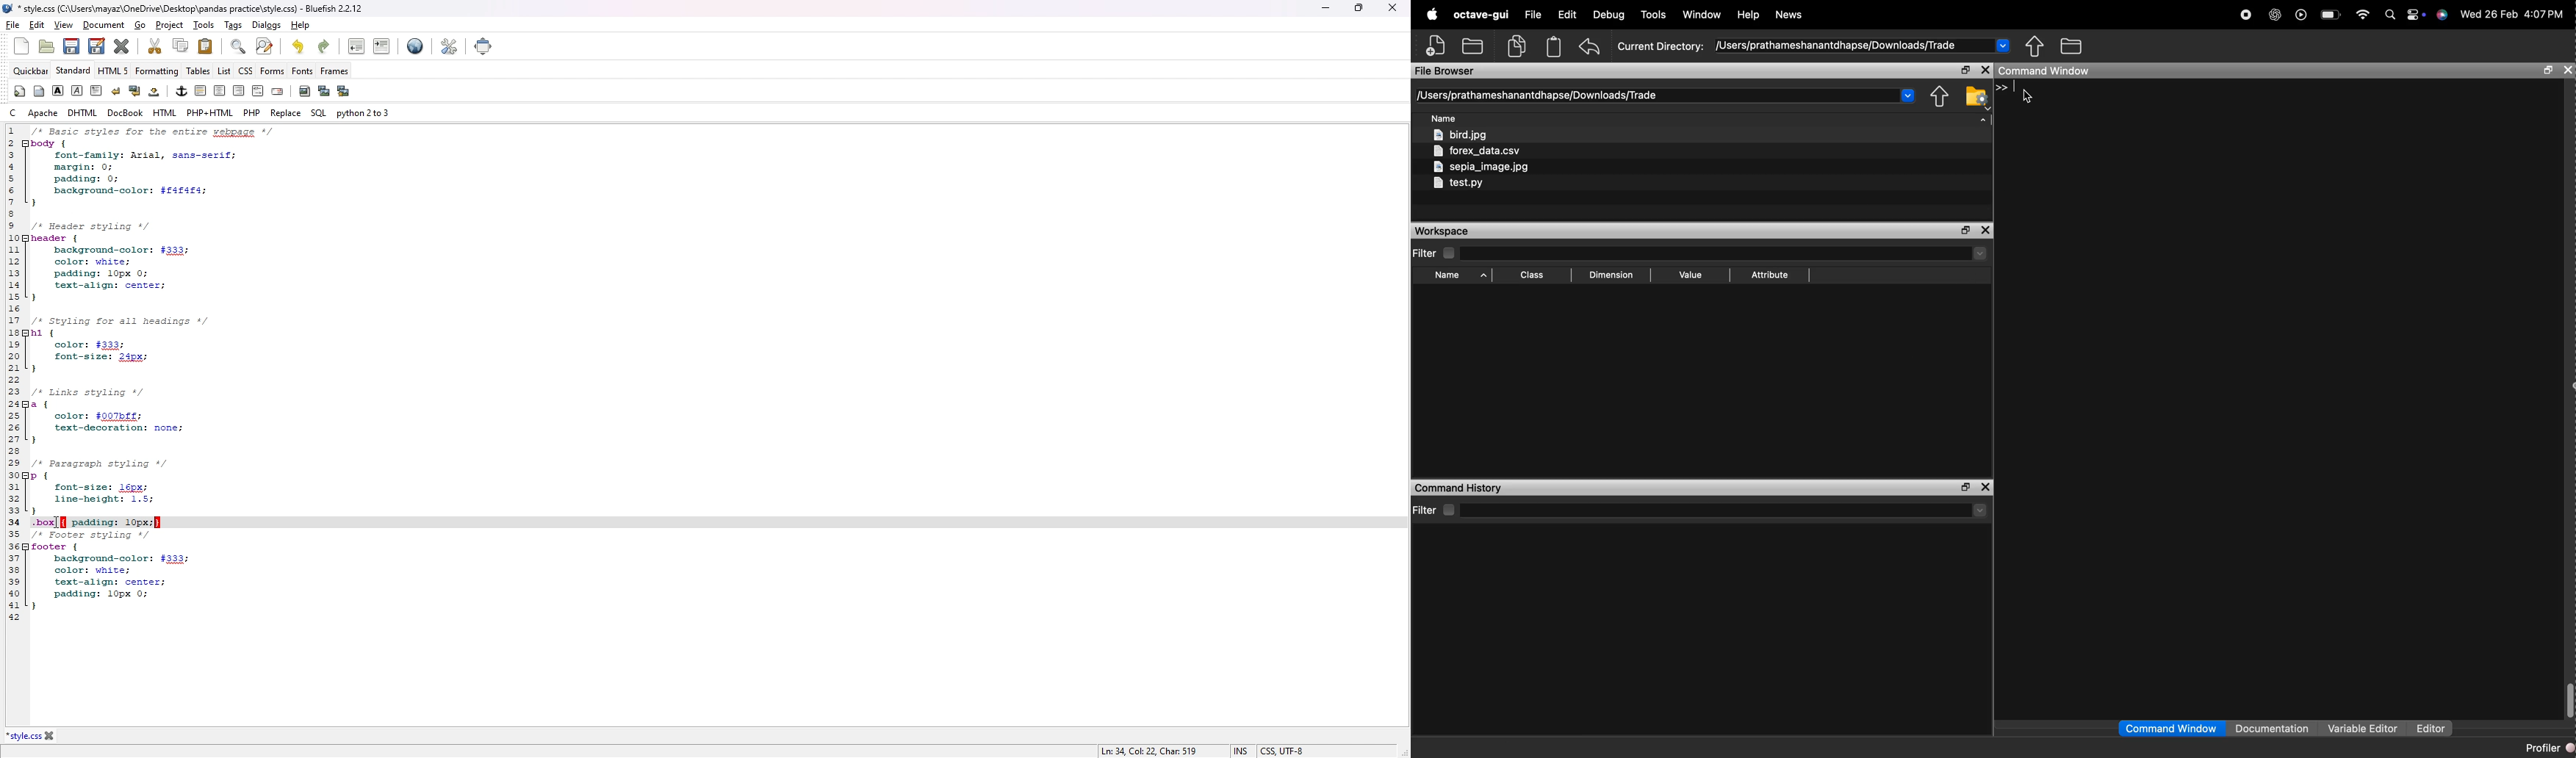 This screenshot has height=784, width=2576. What do you see at coordinates (273, 71) in the screenshot?
I see `forms` at bounding box center [273, 71].